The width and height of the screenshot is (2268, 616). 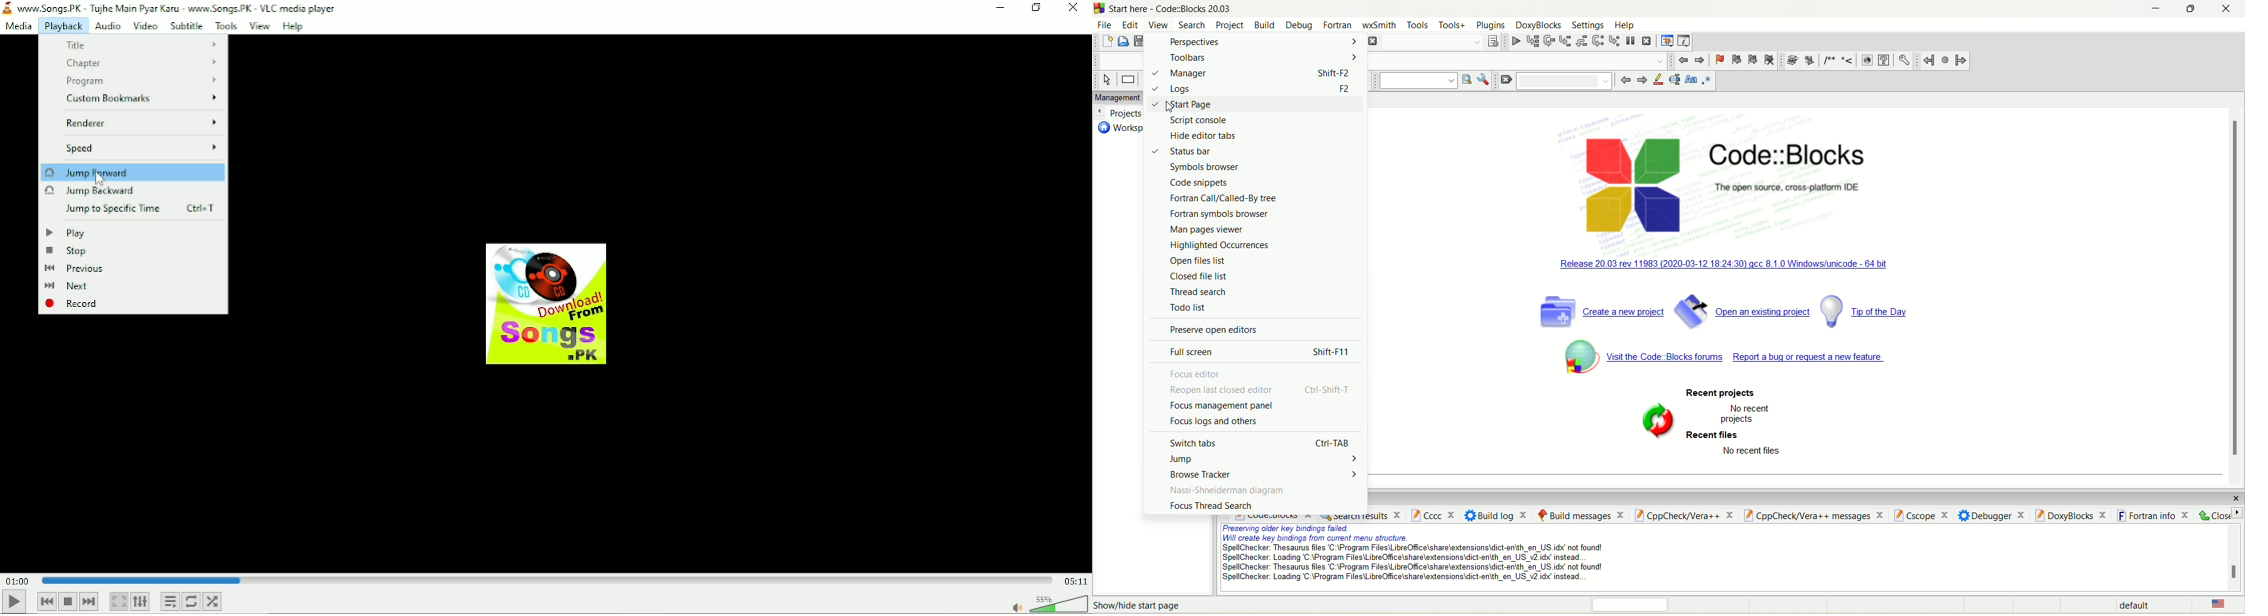 What do you see at coordinates (1255, 41) in the screenshot?
I see `perspectives` at bounding box center [1255, 41].